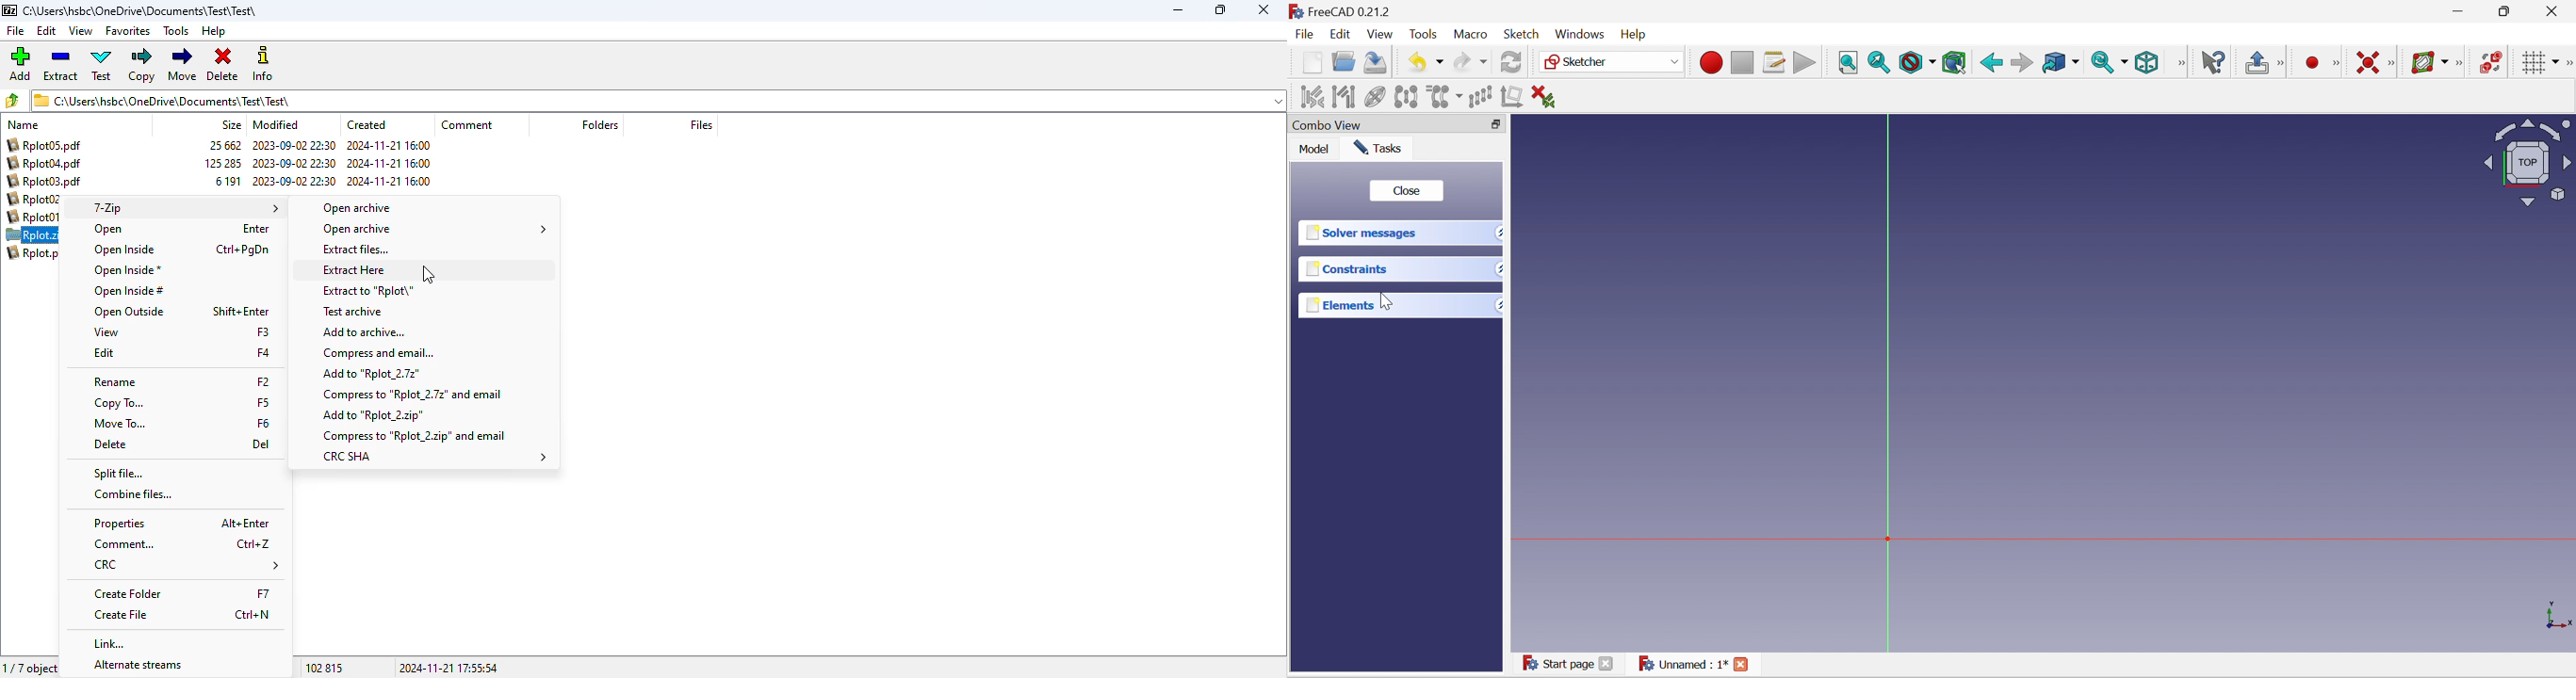  What do you see at coordinates (33, 235) in the screenshot?
I see `Rplot.zip` at bounding box center [33, 235].